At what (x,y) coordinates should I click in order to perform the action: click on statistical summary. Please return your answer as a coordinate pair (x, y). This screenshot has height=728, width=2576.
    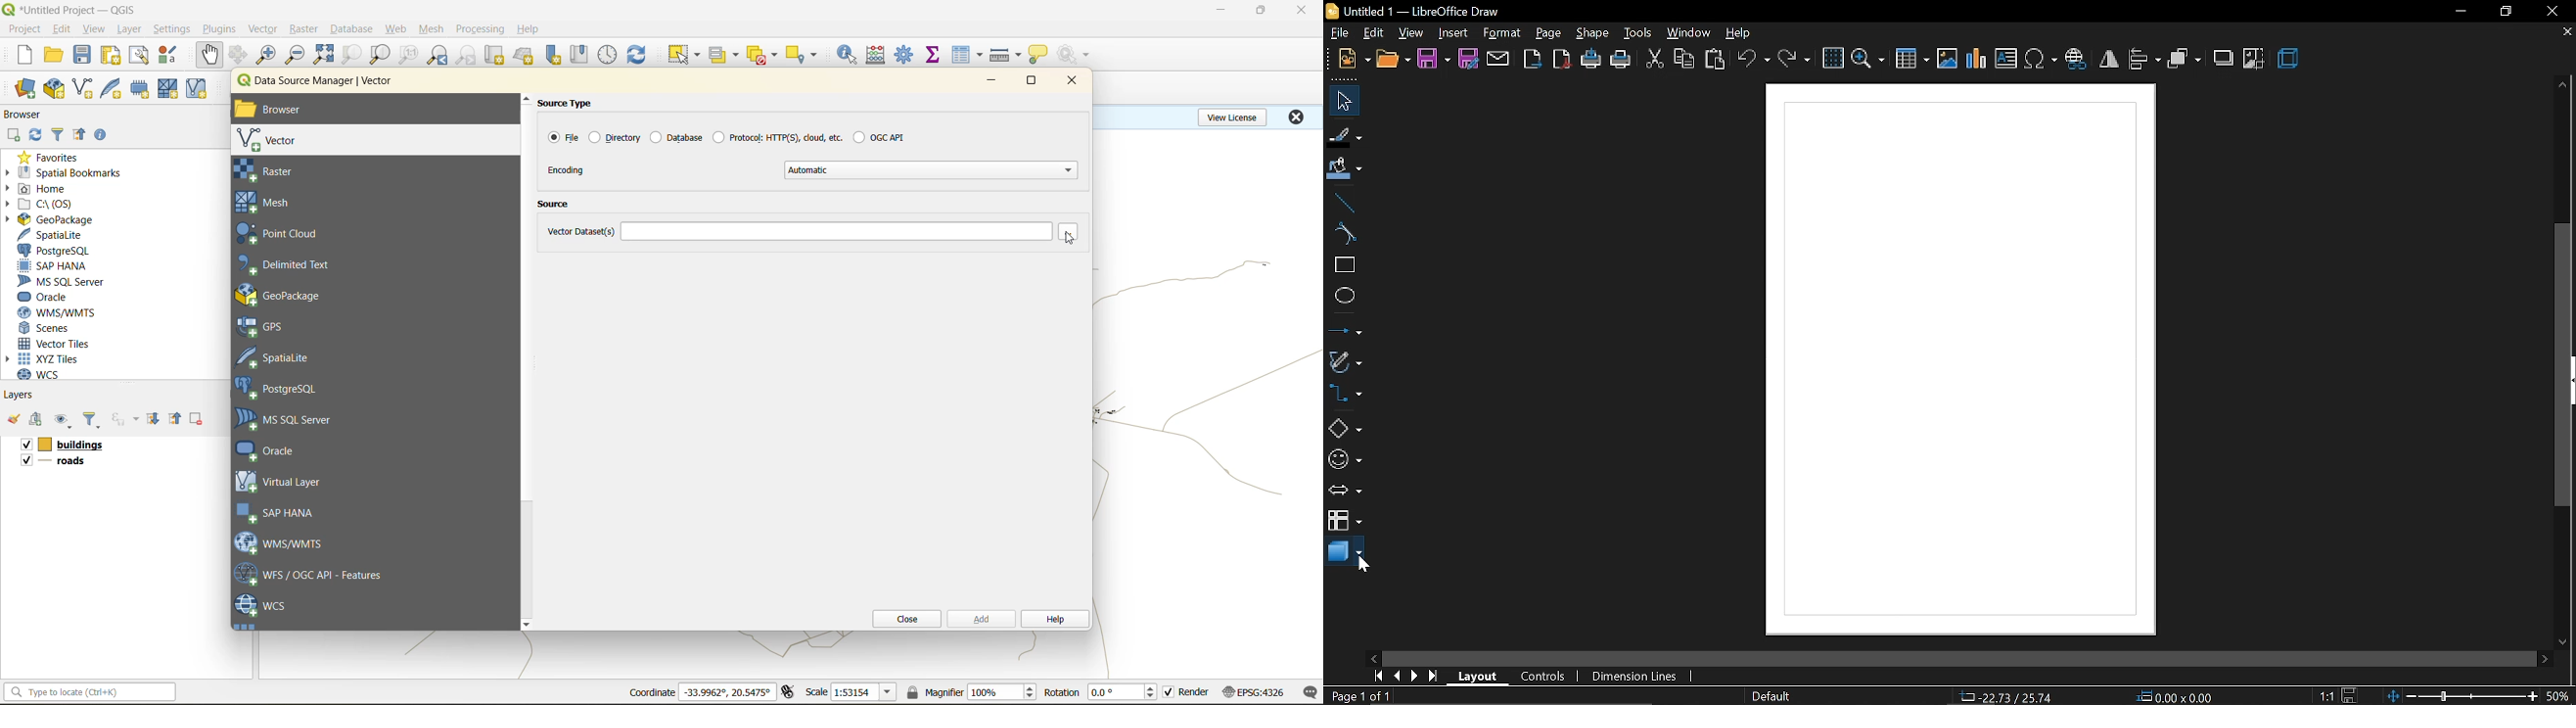
    Looking at the image, I should click on (936, 55).